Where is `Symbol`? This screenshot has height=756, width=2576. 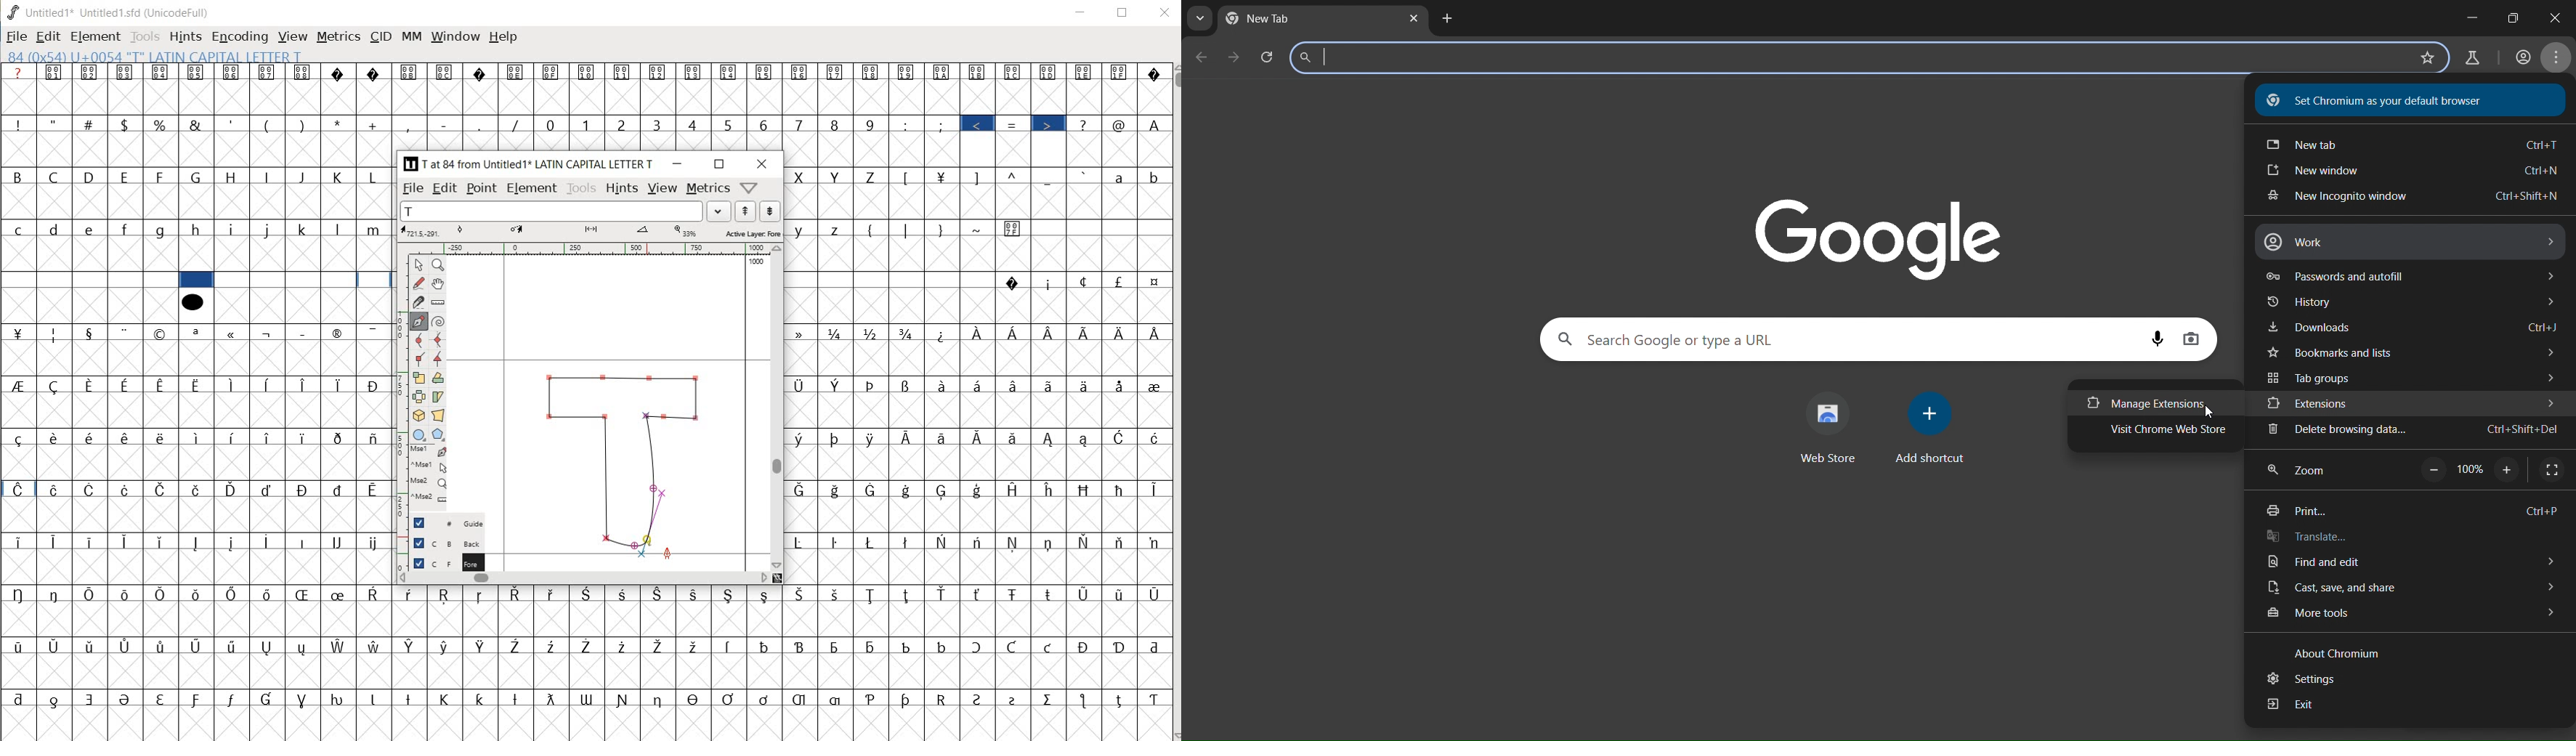
Symbol is located at coordinates (907, 334).